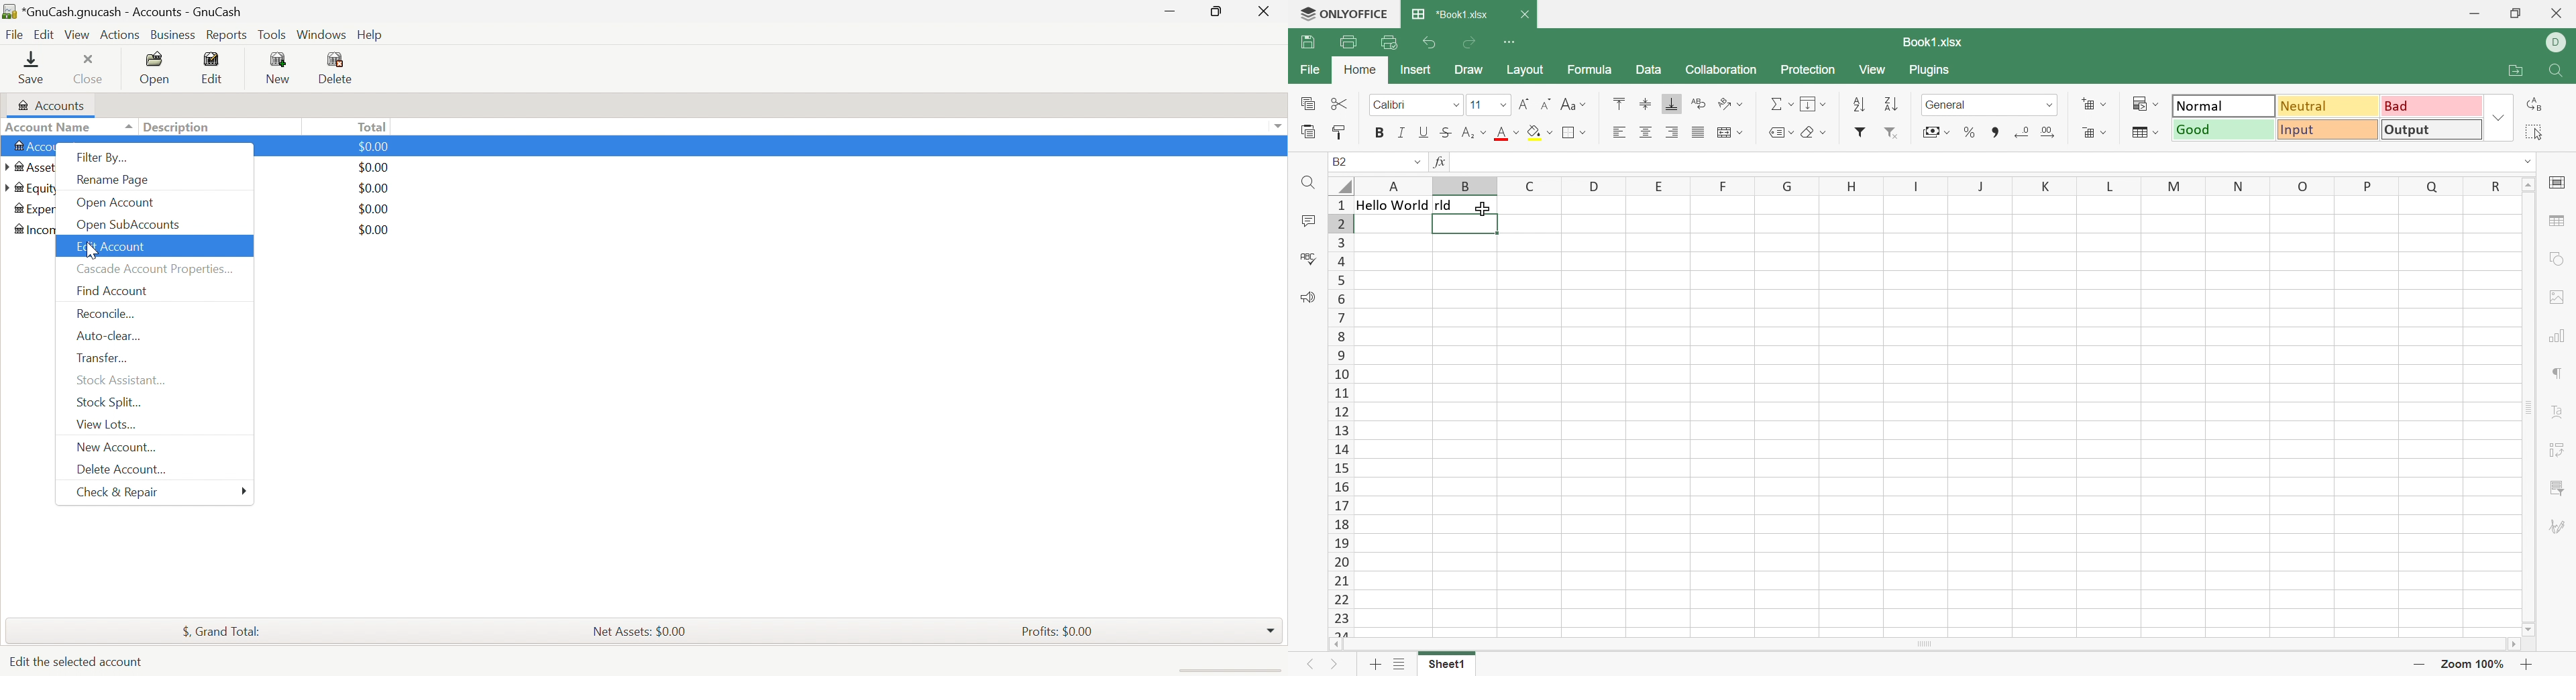  I want to click on Filter, so click(1860, 130).